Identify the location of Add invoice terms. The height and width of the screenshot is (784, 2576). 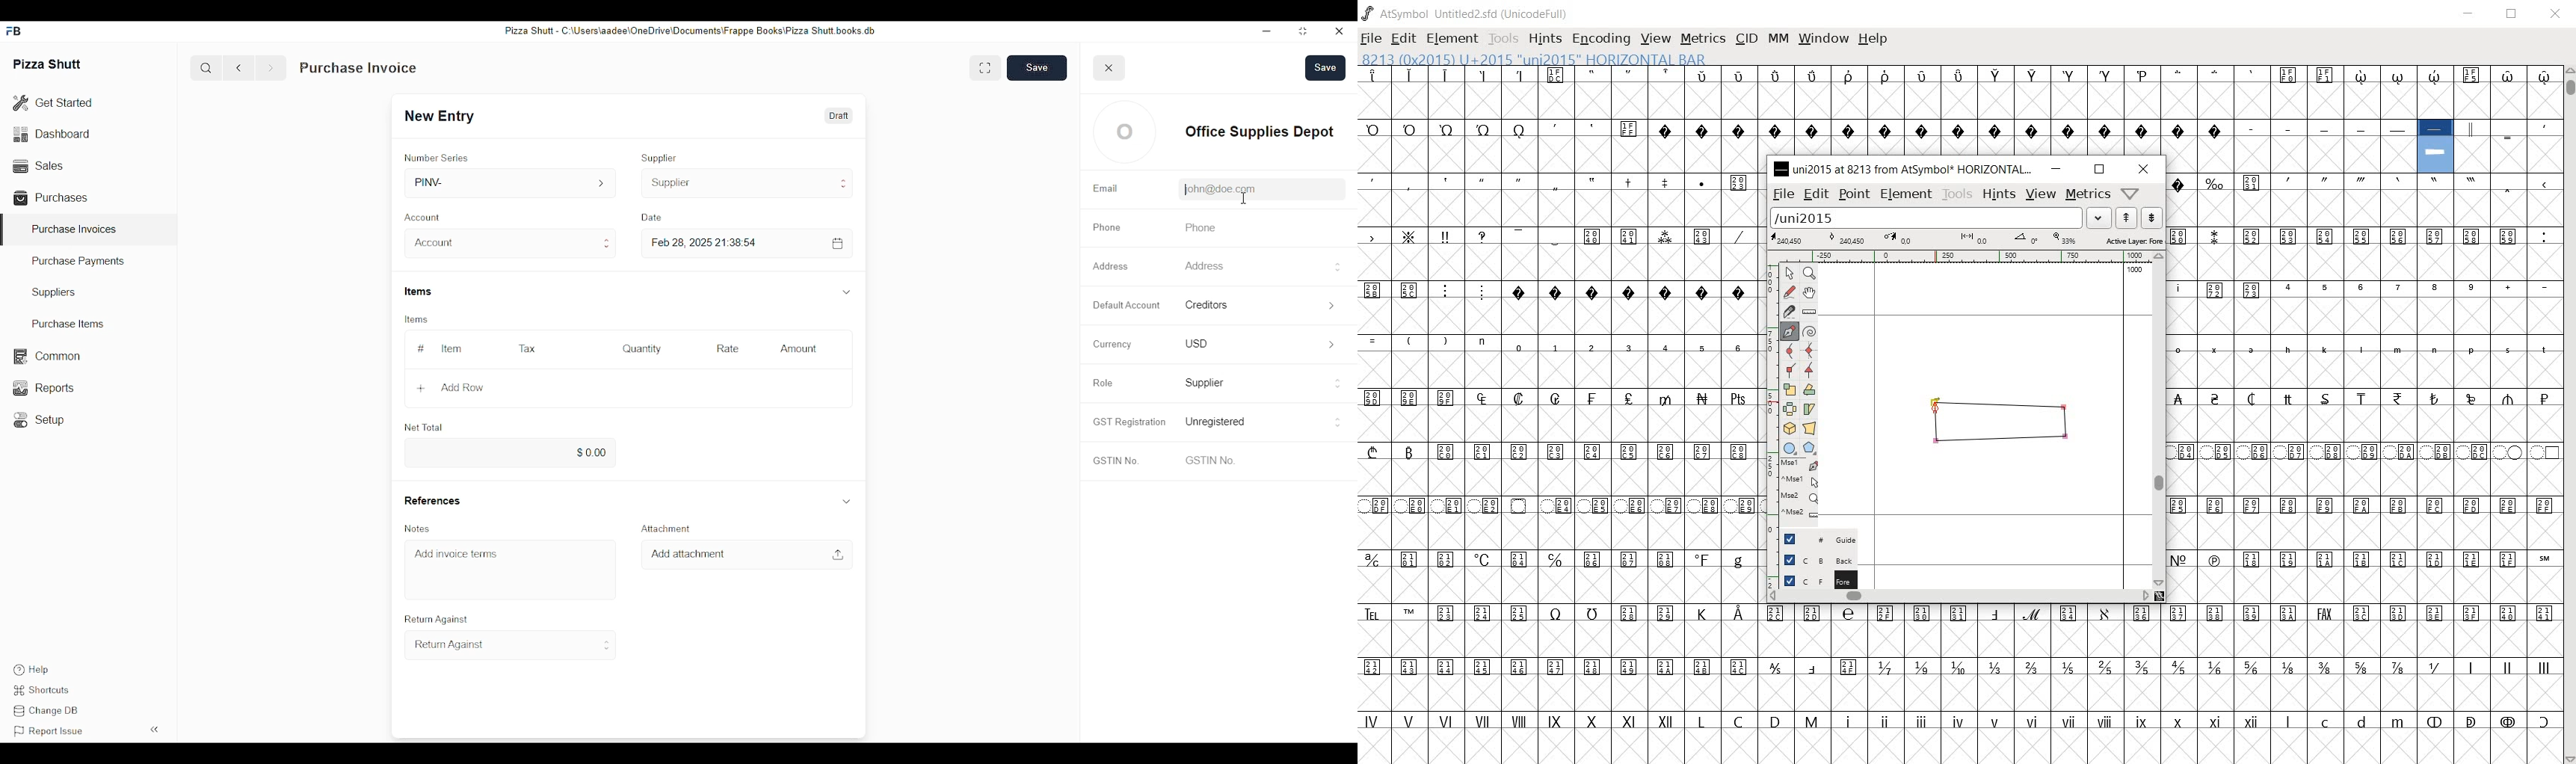
(457, 553).